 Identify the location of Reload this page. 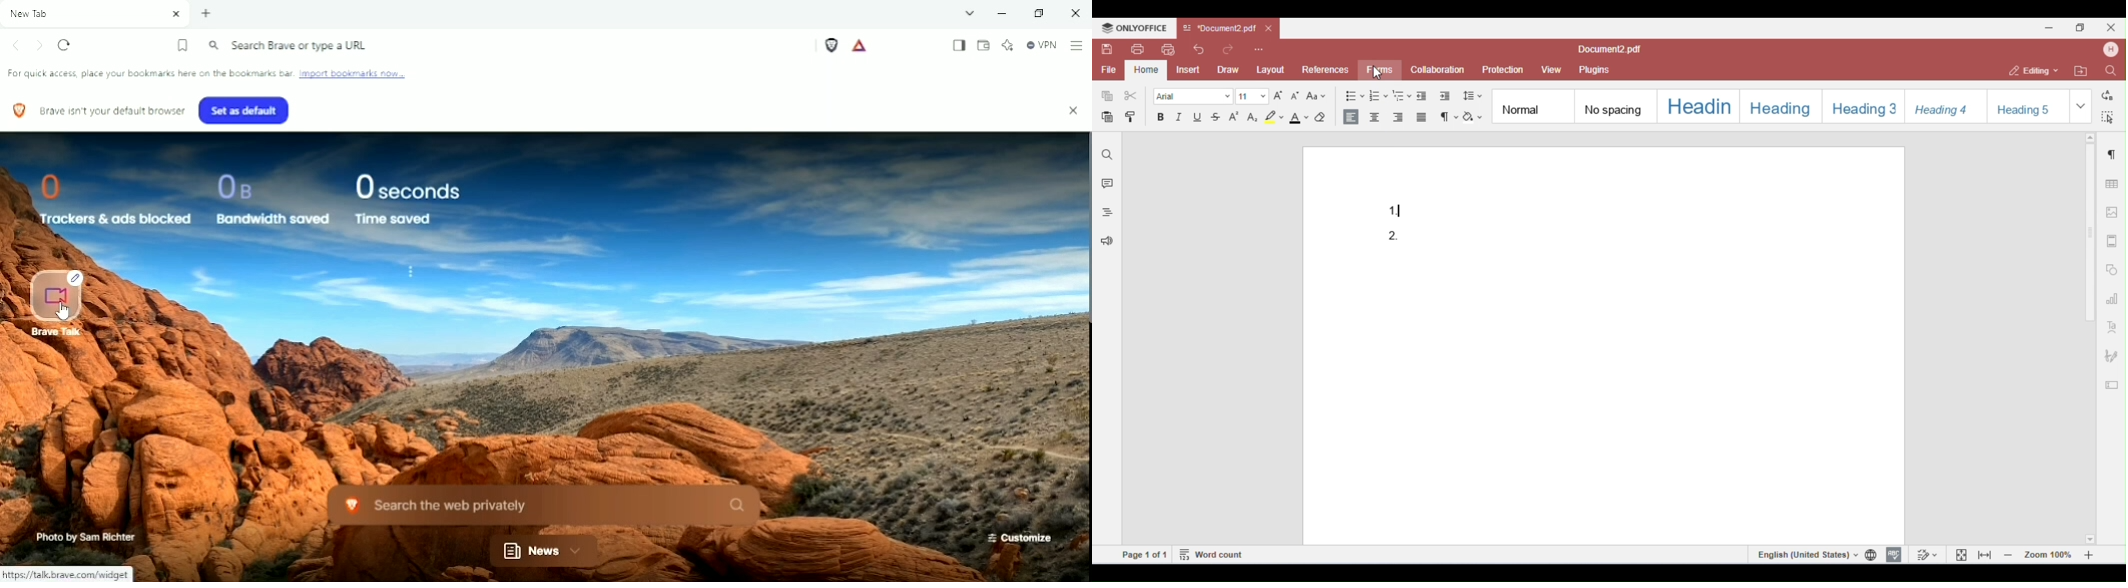
(66, 45).